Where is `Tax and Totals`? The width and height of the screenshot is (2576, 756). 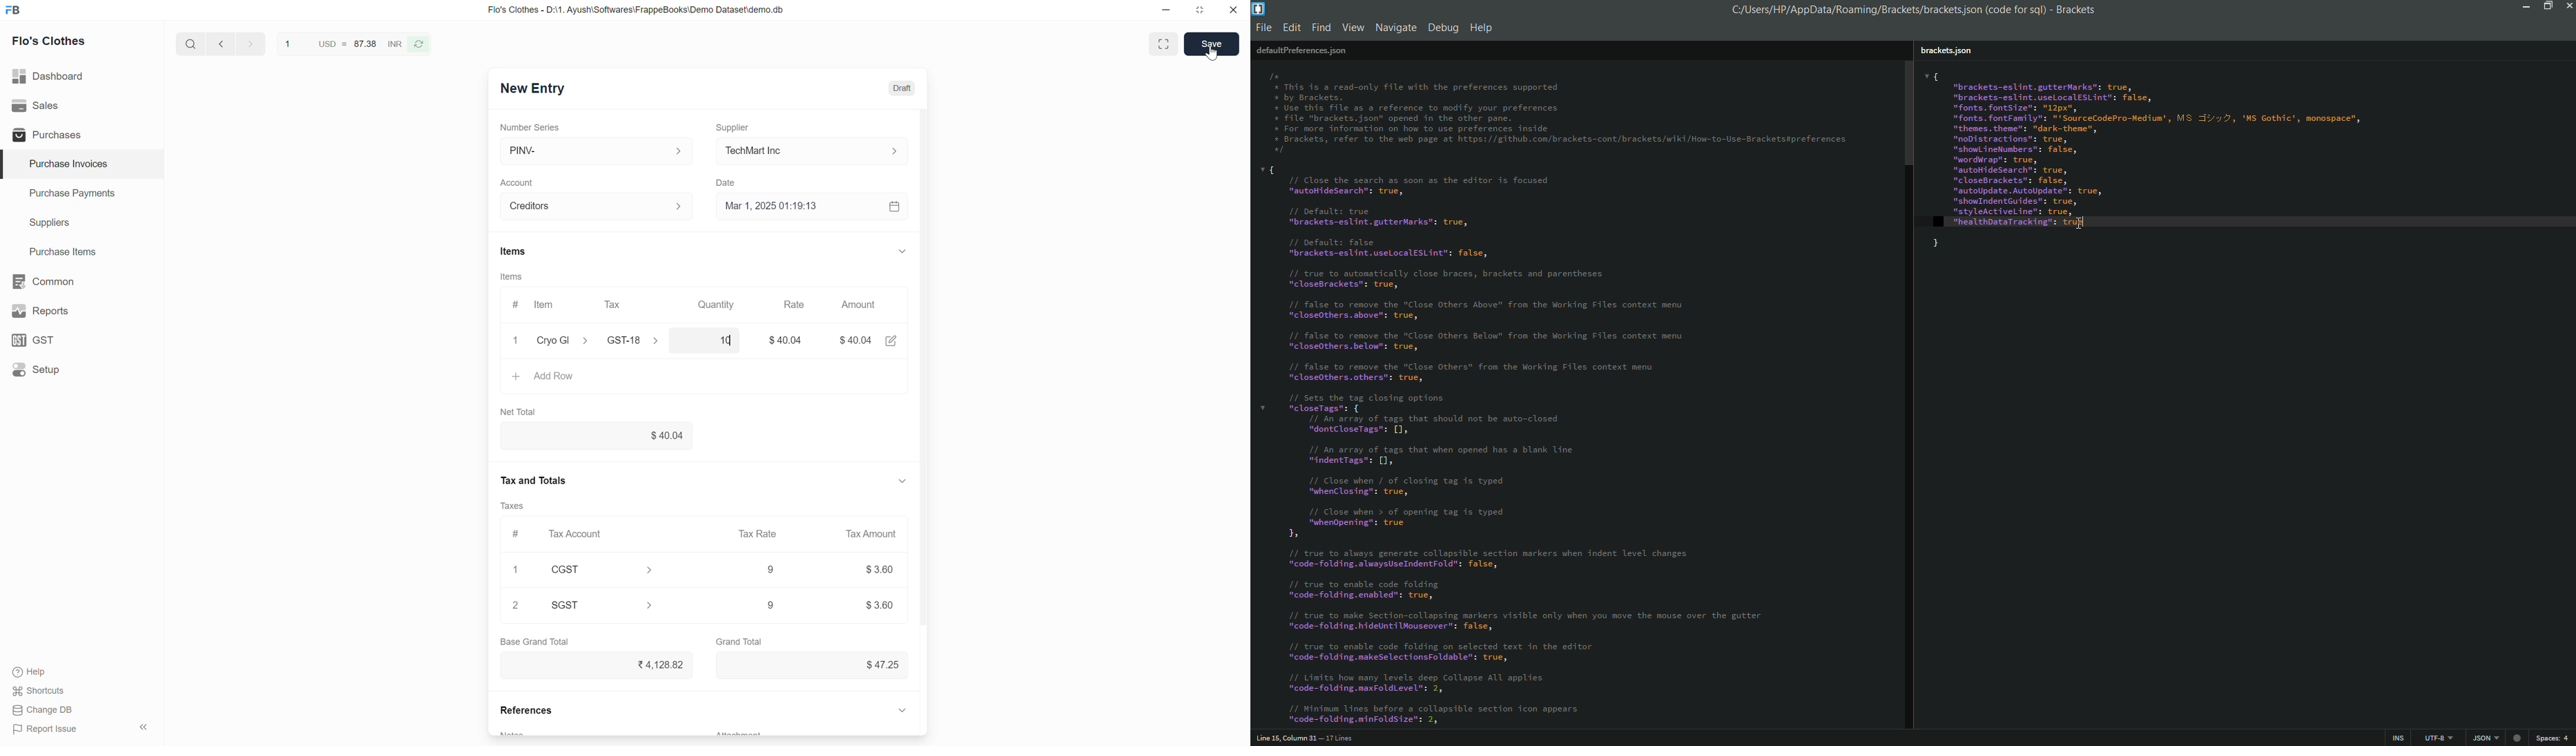
Tax and Totals is located at coordinates (535, 479).